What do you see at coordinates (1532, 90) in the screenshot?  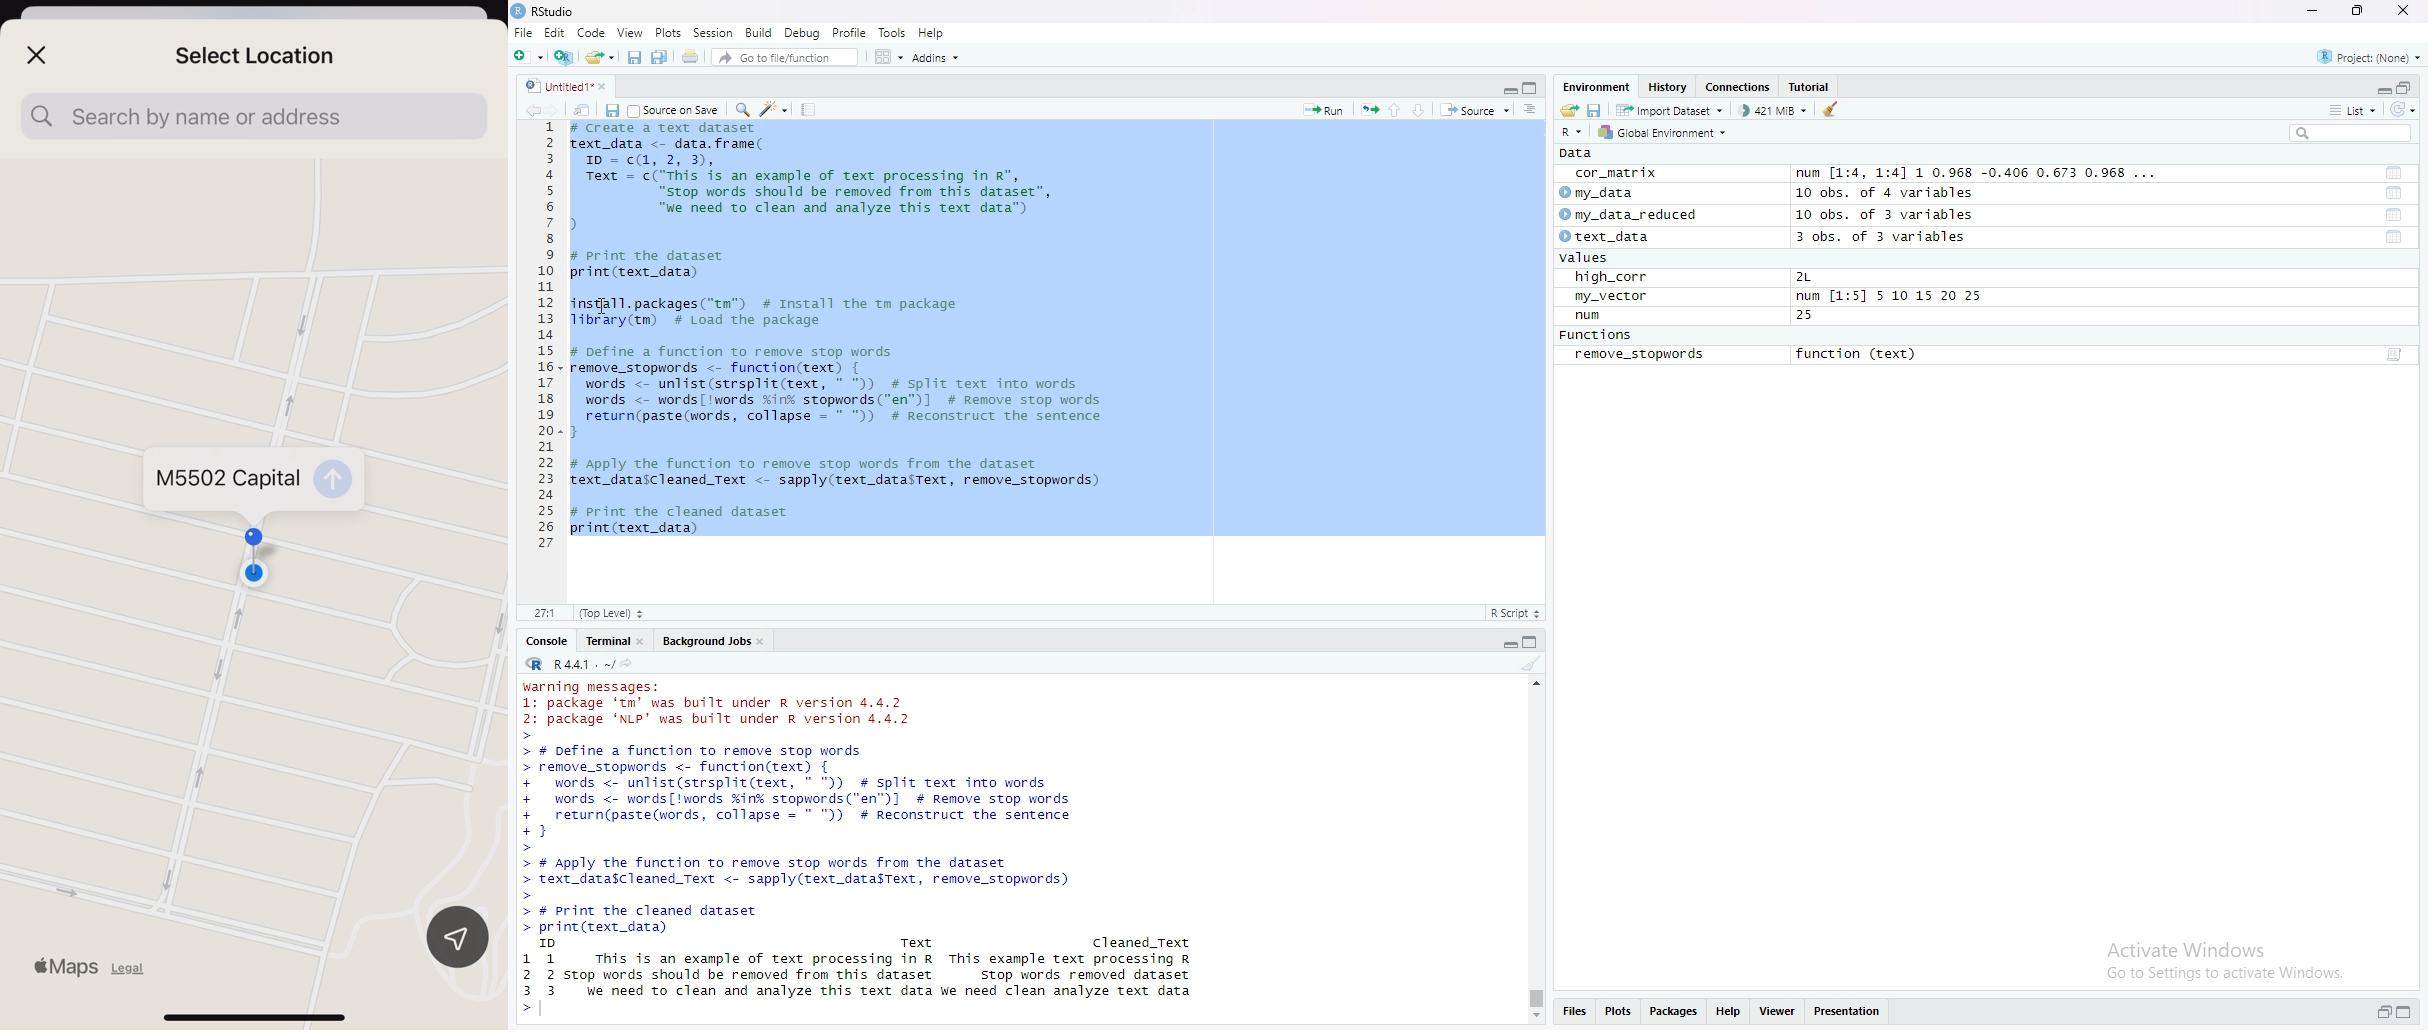 I see `collapse` at bounding box center [1532, 90].